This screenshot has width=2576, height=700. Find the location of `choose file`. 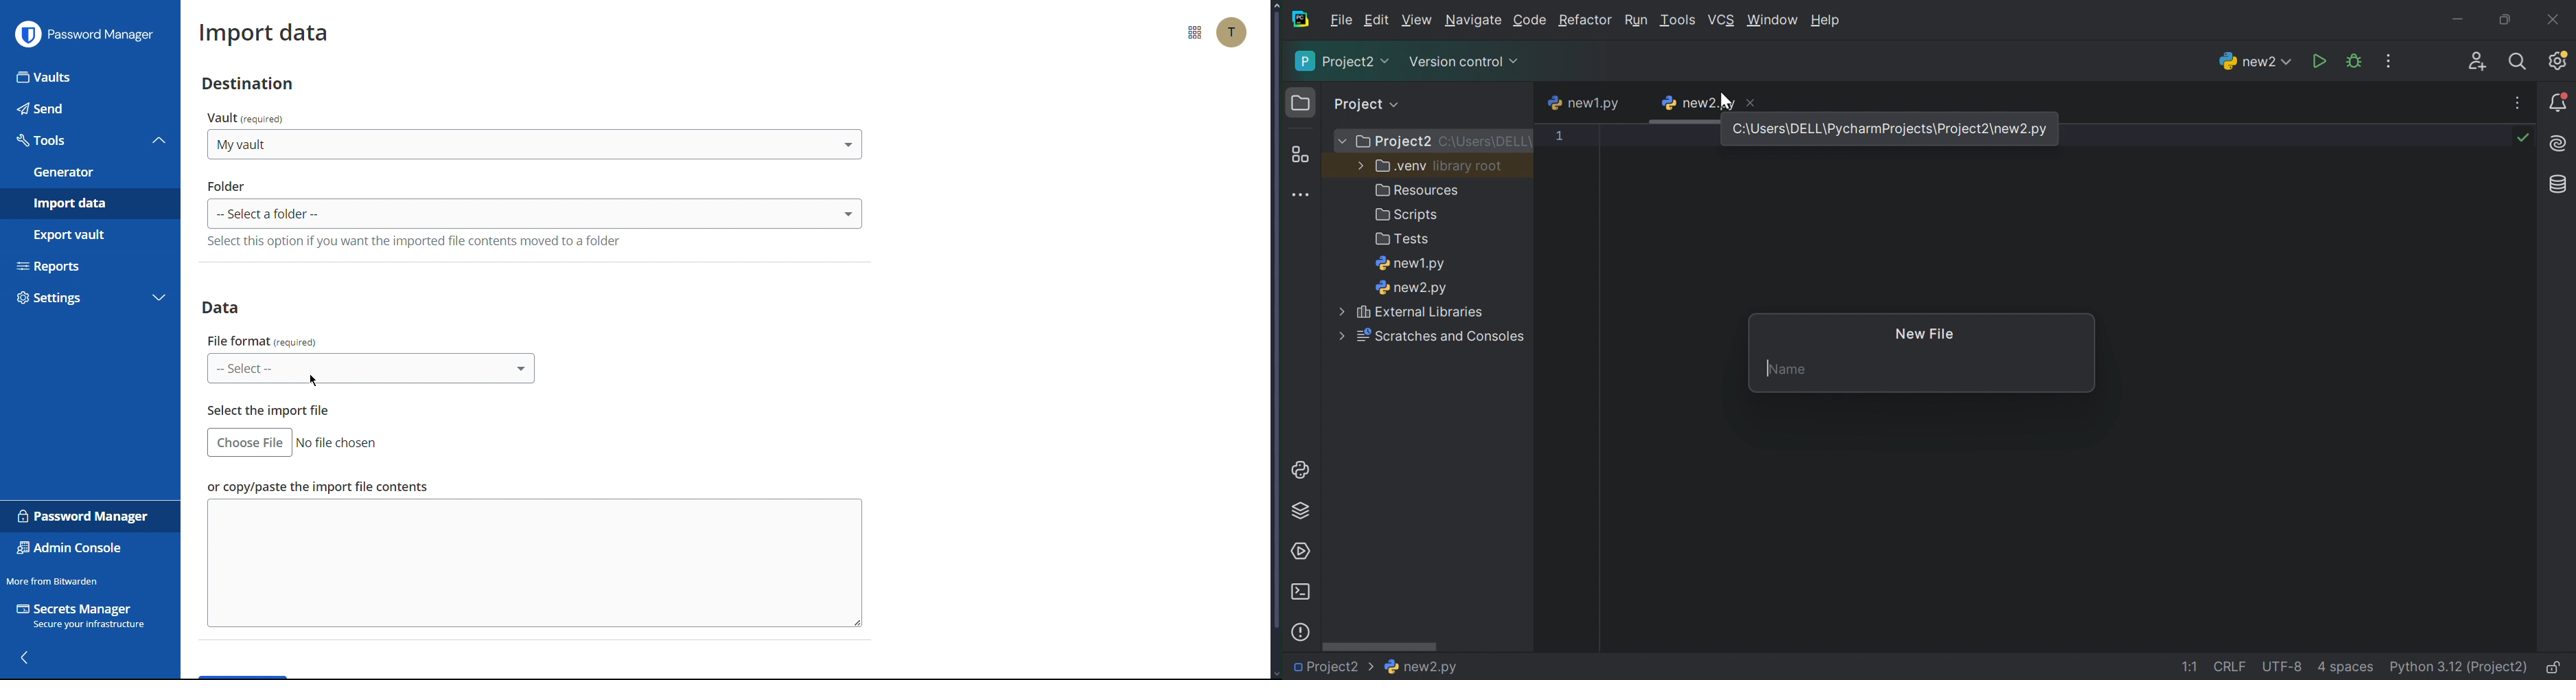

choose file is located at coordinates (249, 442).